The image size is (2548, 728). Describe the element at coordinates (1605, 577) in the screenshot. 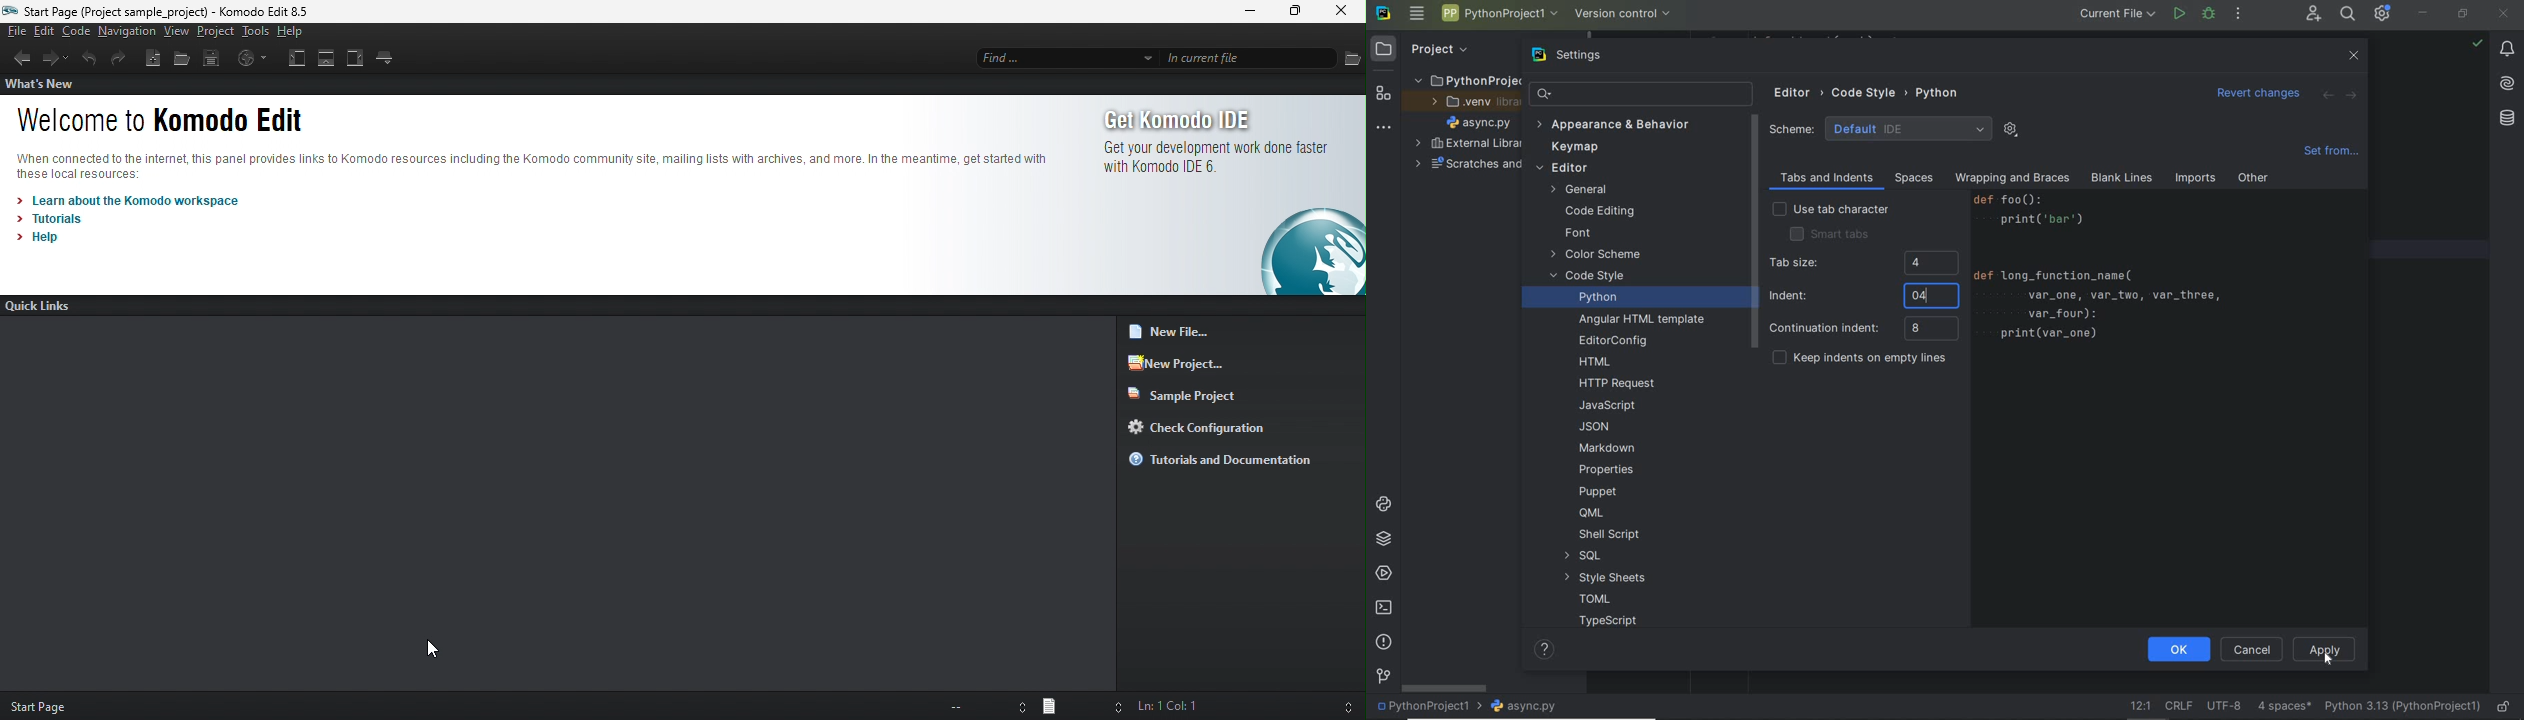

I see `STYLE SHEETS` at that location.